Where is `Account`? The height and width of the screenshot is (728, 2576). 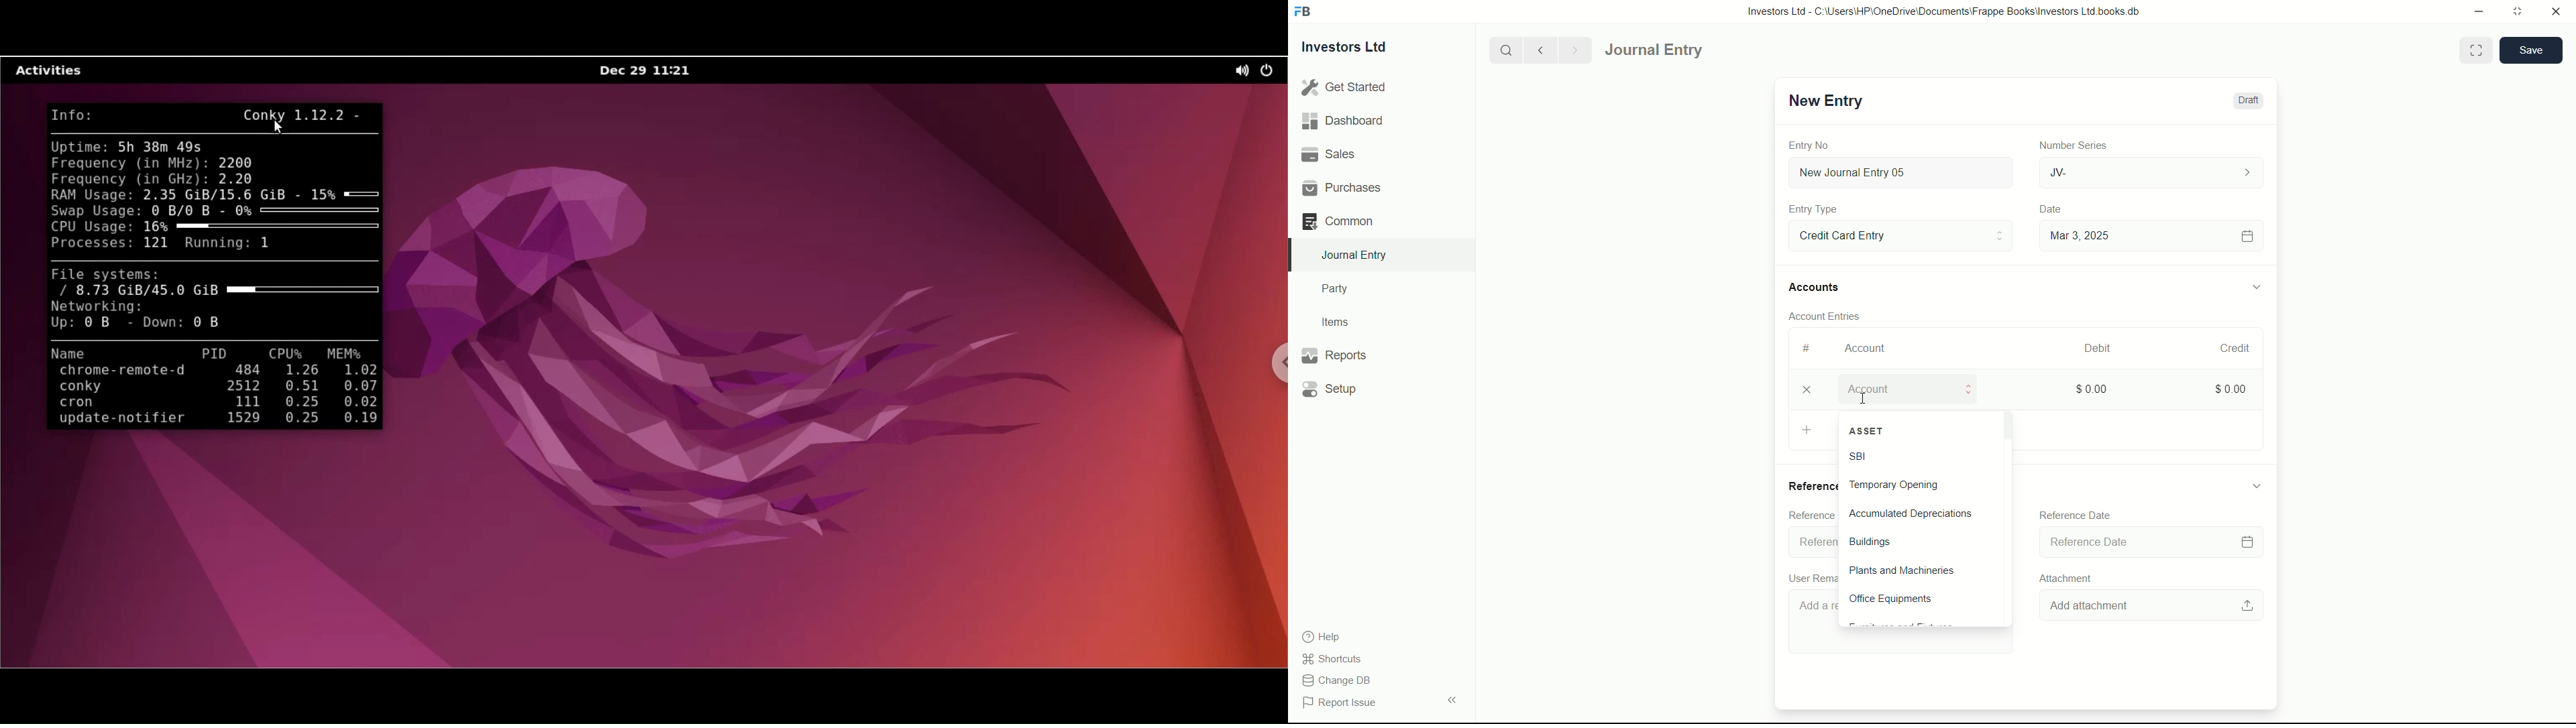 Account is located at coordinates (1916, 388).